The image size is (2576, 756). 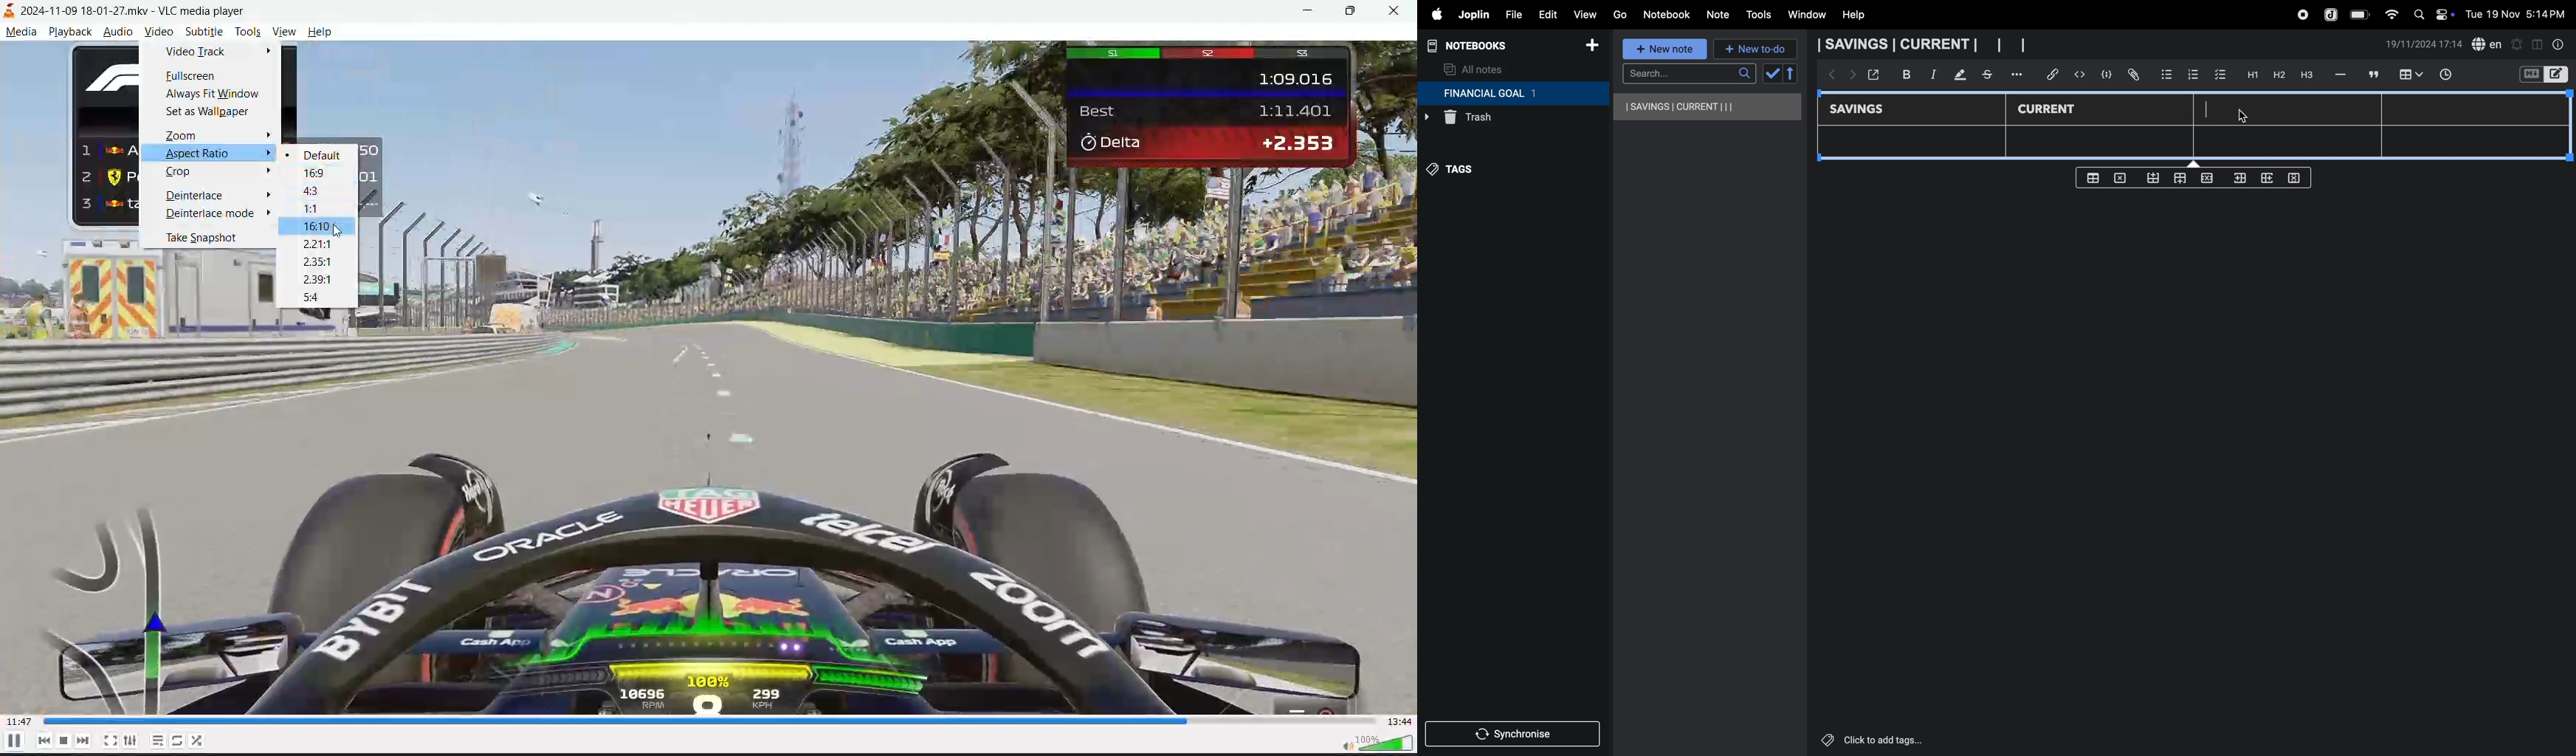 I want to click on help, so click(x=1861, y=15).